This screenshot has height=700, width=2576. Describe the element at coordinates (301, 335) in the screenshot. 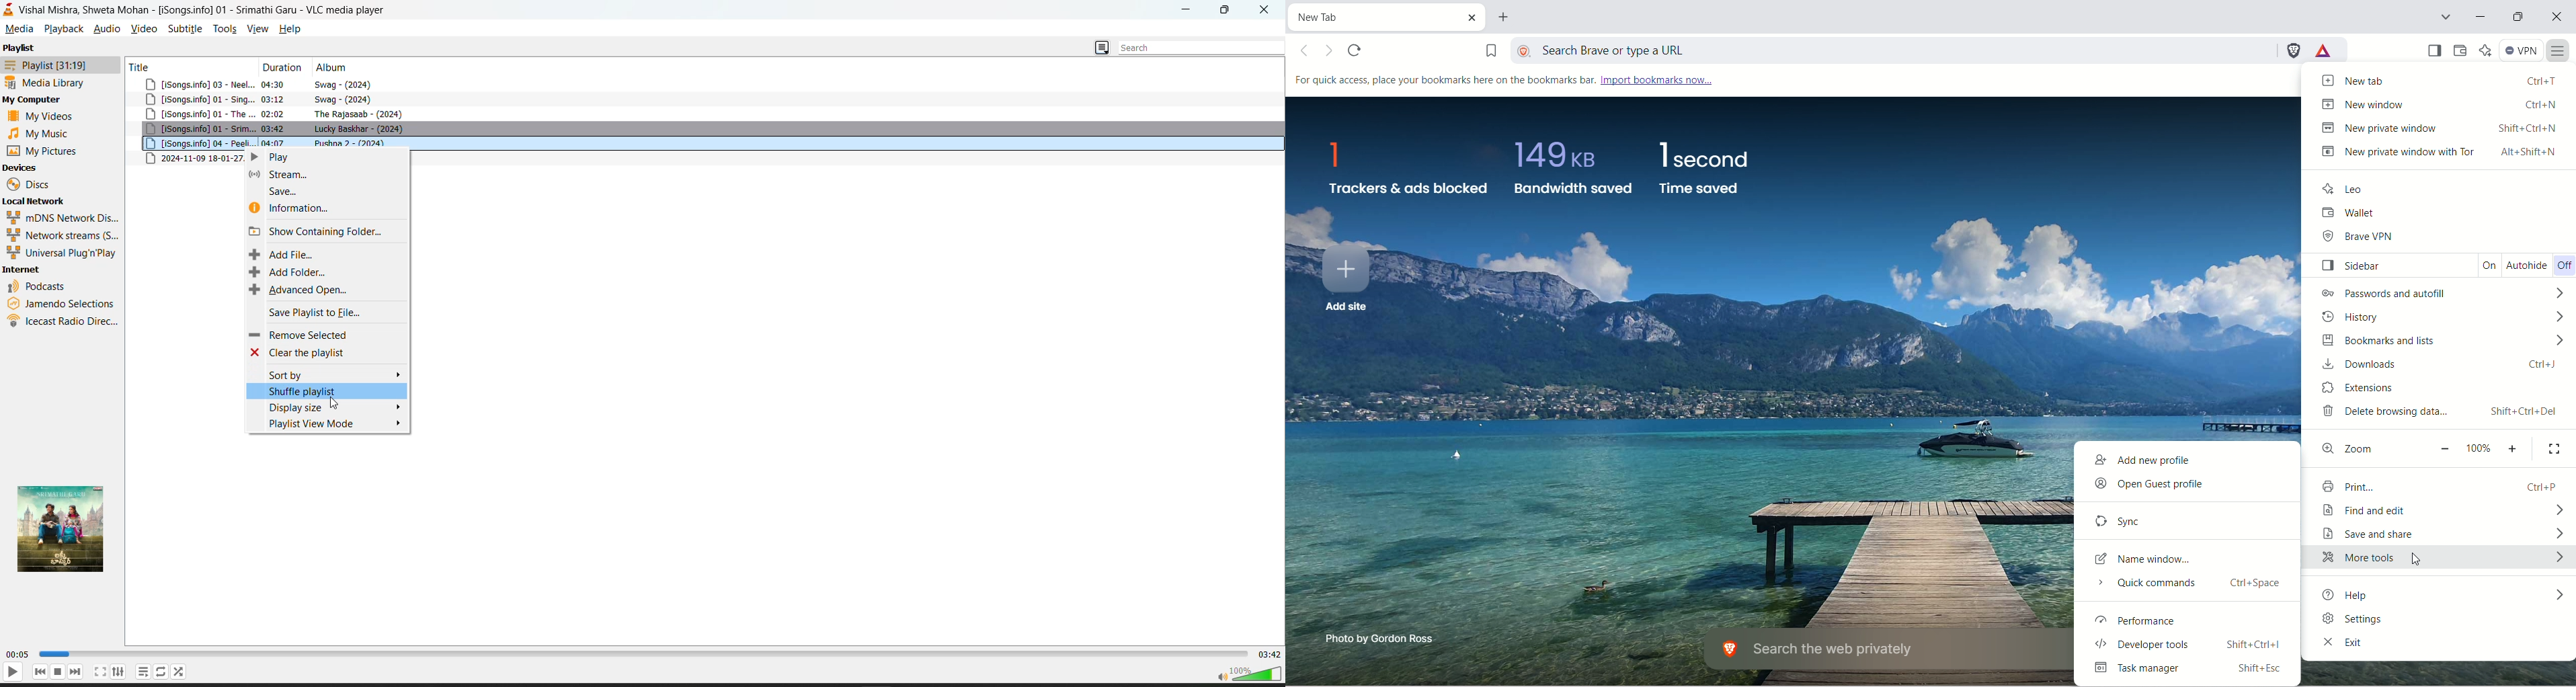

I see `remove selected` at that location.